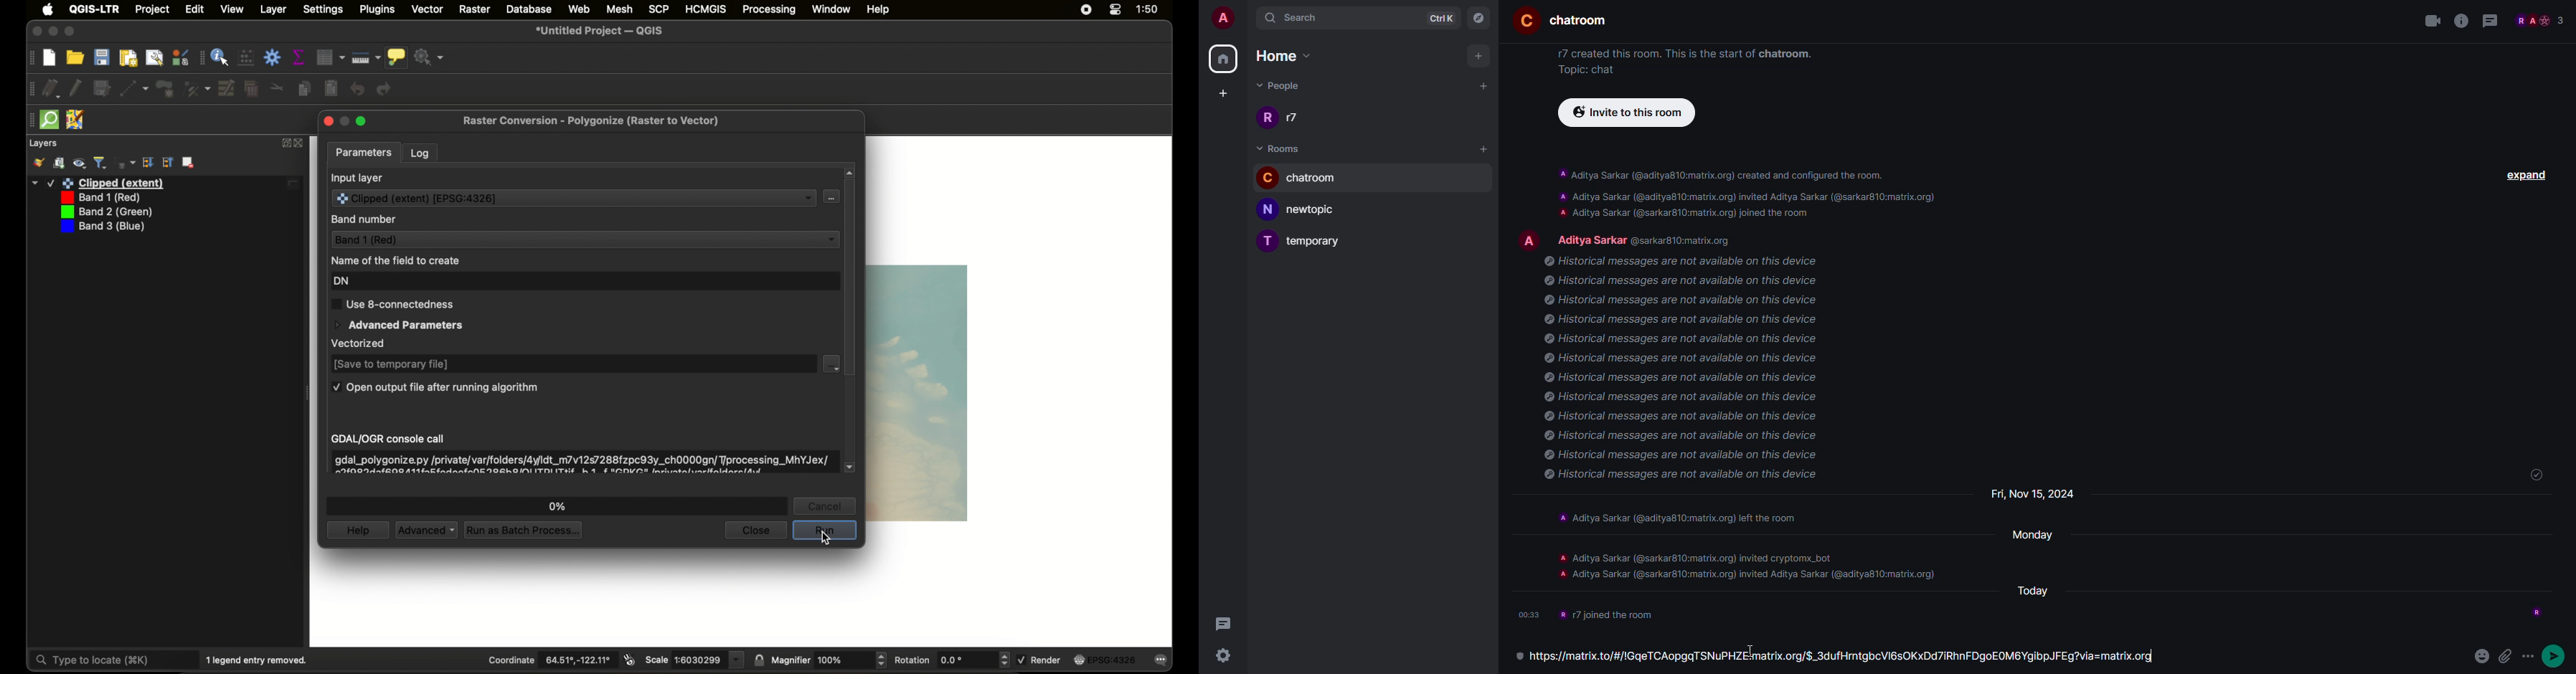 Image resolution: width=2576 pixels, height=700 pixels. I want to click on A Aditya Sarkar (@sarkar810:matrix.org) invited cryptomx_bot
a Aditya Sarkar (@sarkar810:matrix.org) invited Aditya Sarkar (@aditya810:matrix.org), so click(1743, 566).